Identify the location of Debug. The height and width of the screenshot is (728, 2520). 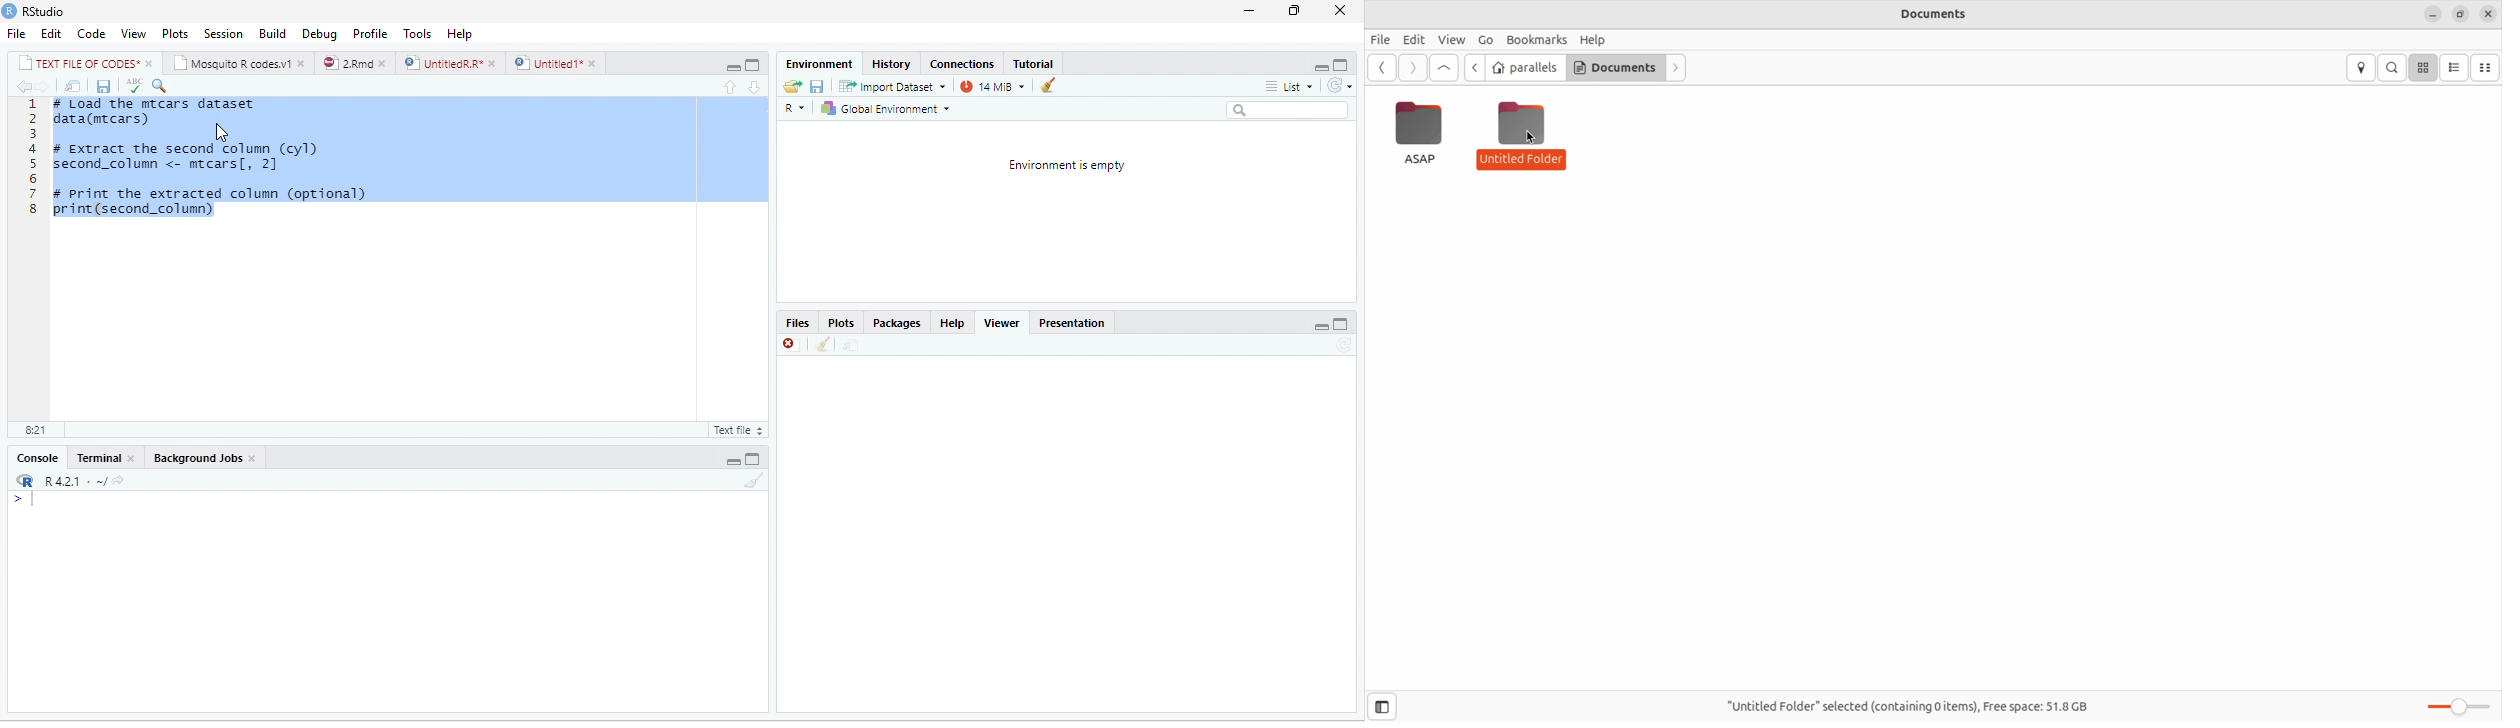
(317, 32).